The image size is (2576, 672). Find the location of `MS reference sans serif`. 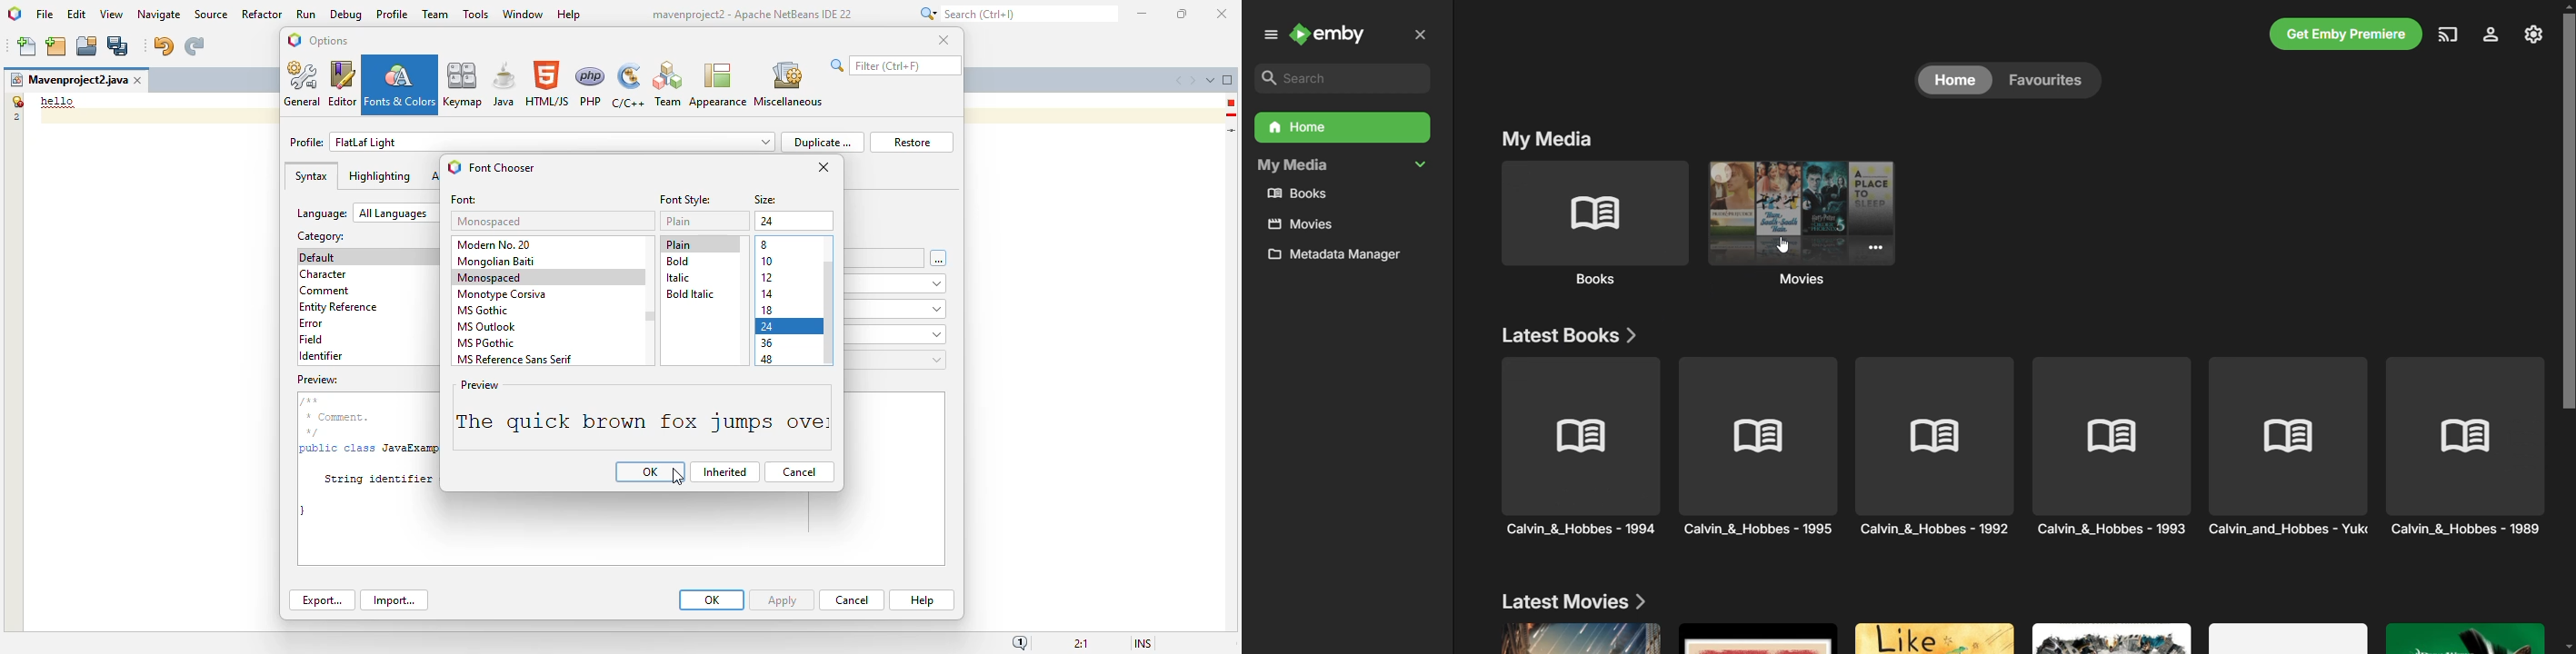

MS reference sans serif is located at coordinates (513, 359).